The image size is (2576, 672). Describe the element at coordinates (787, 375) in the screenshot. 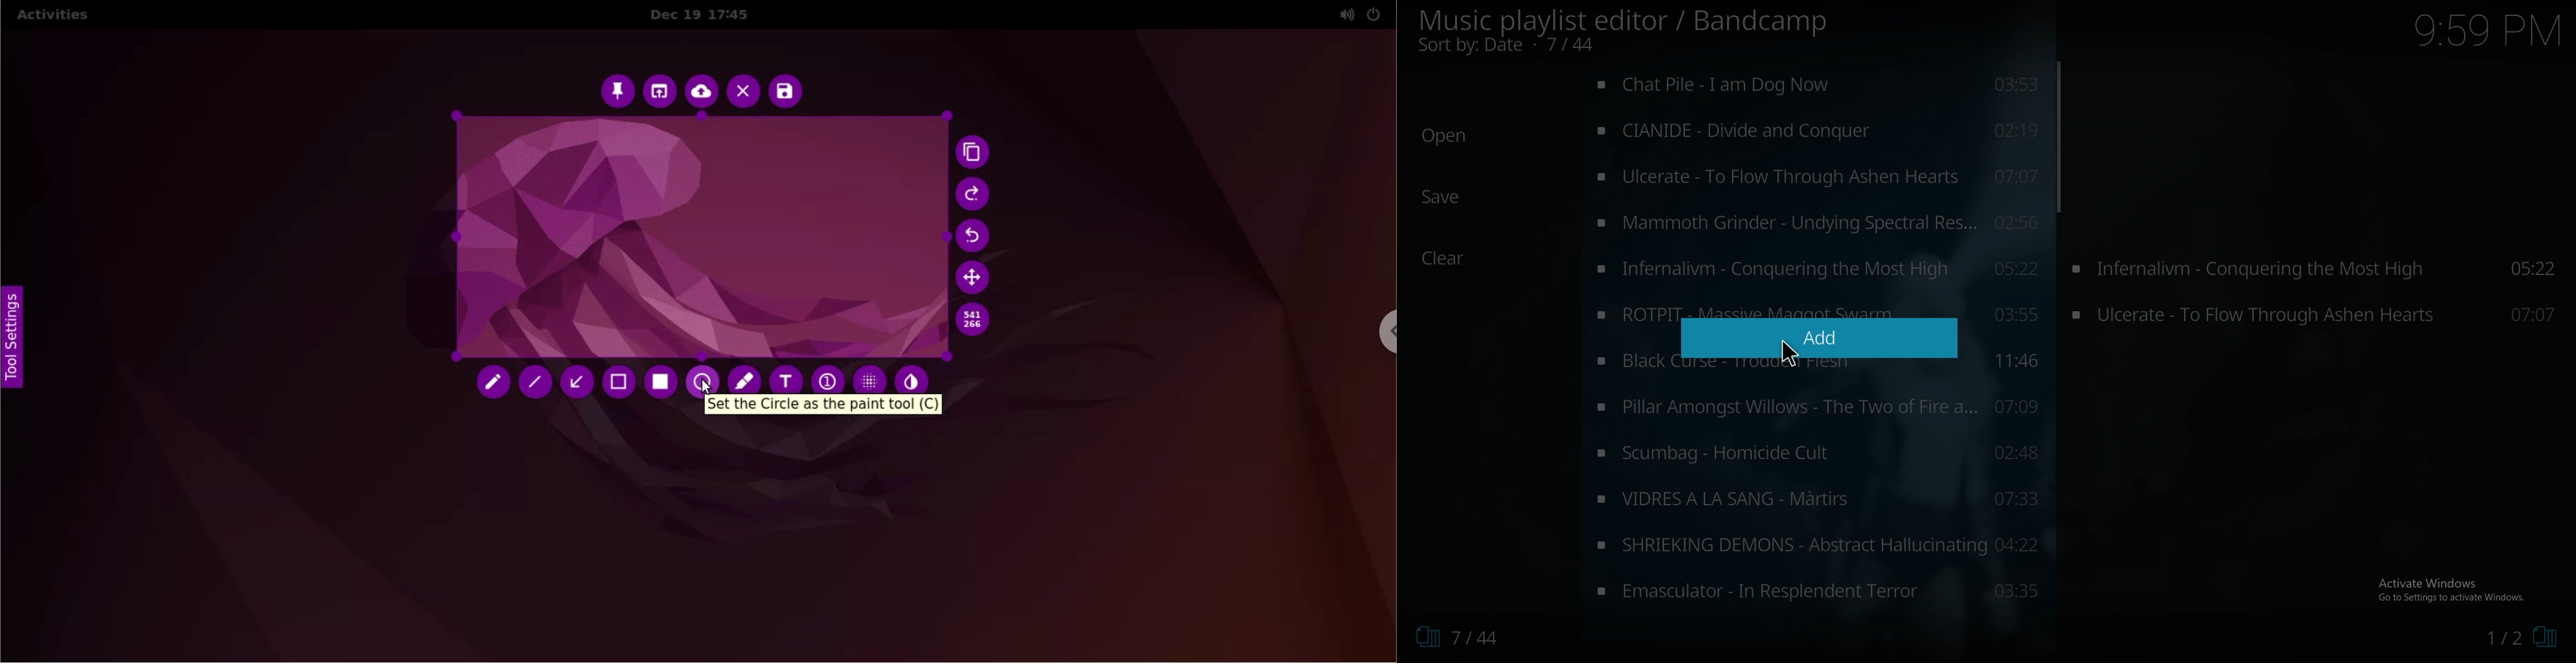

I see `text tool` at that location.